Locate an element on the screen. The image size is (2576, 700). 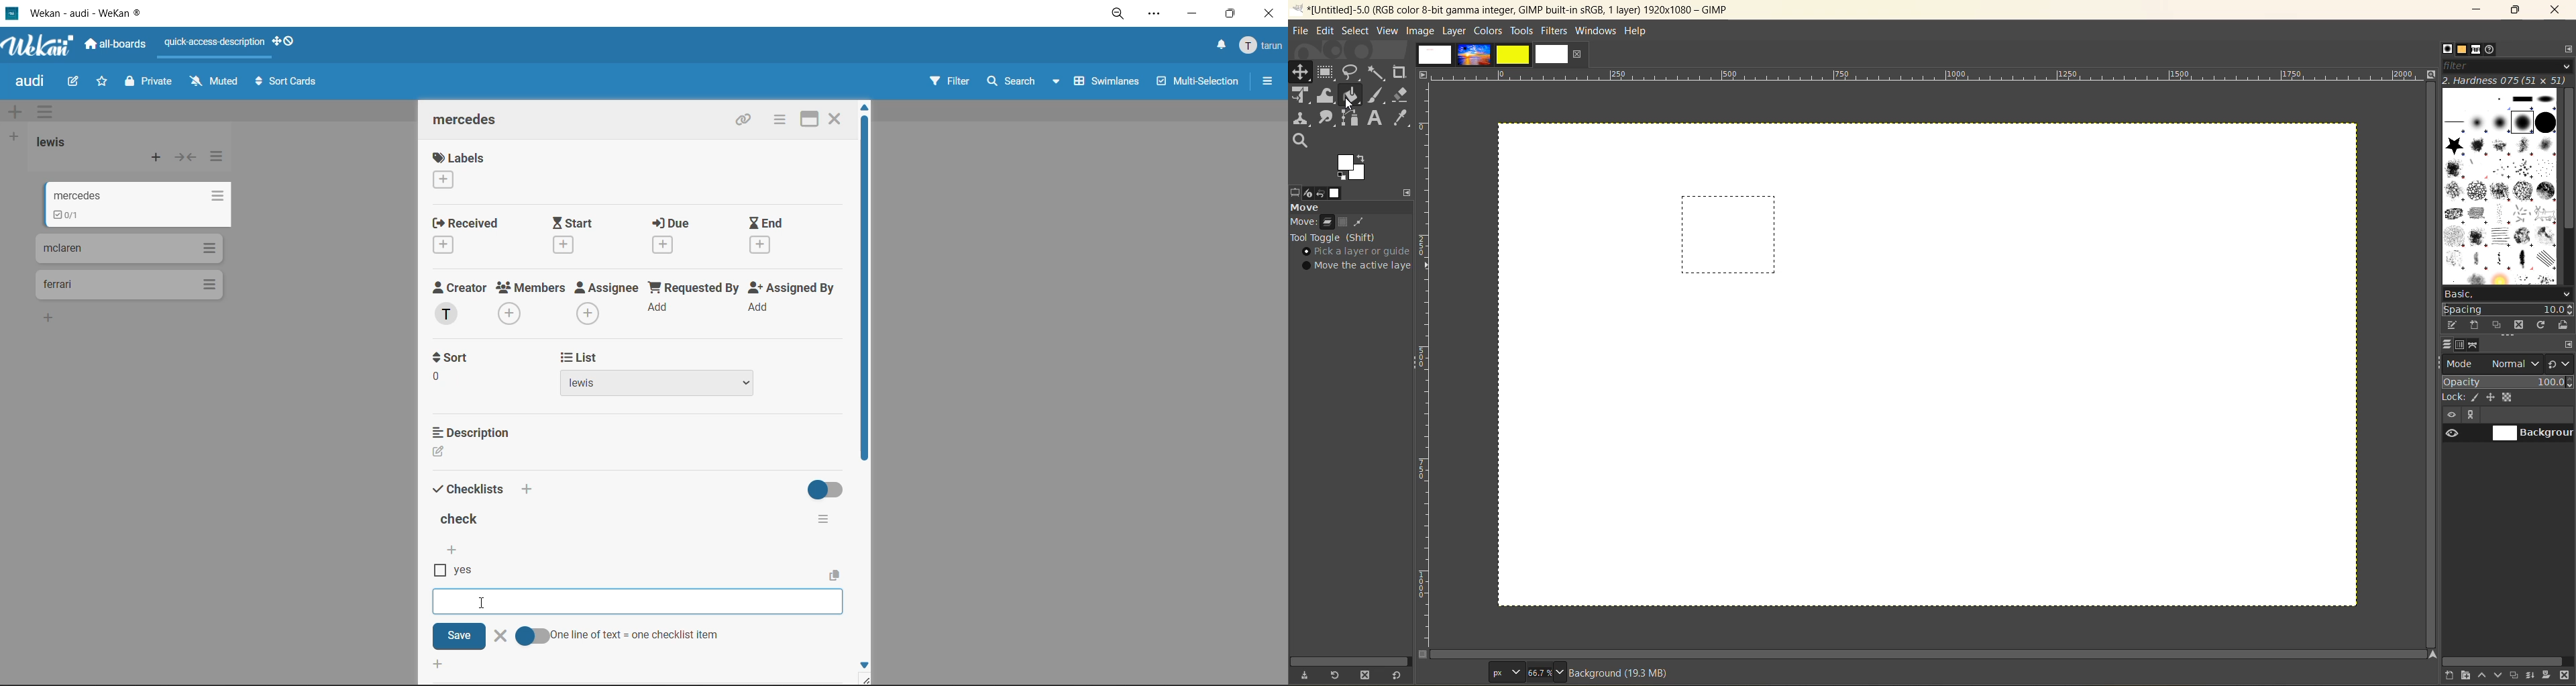
lower this layer is located at coordinates (2501, 676).